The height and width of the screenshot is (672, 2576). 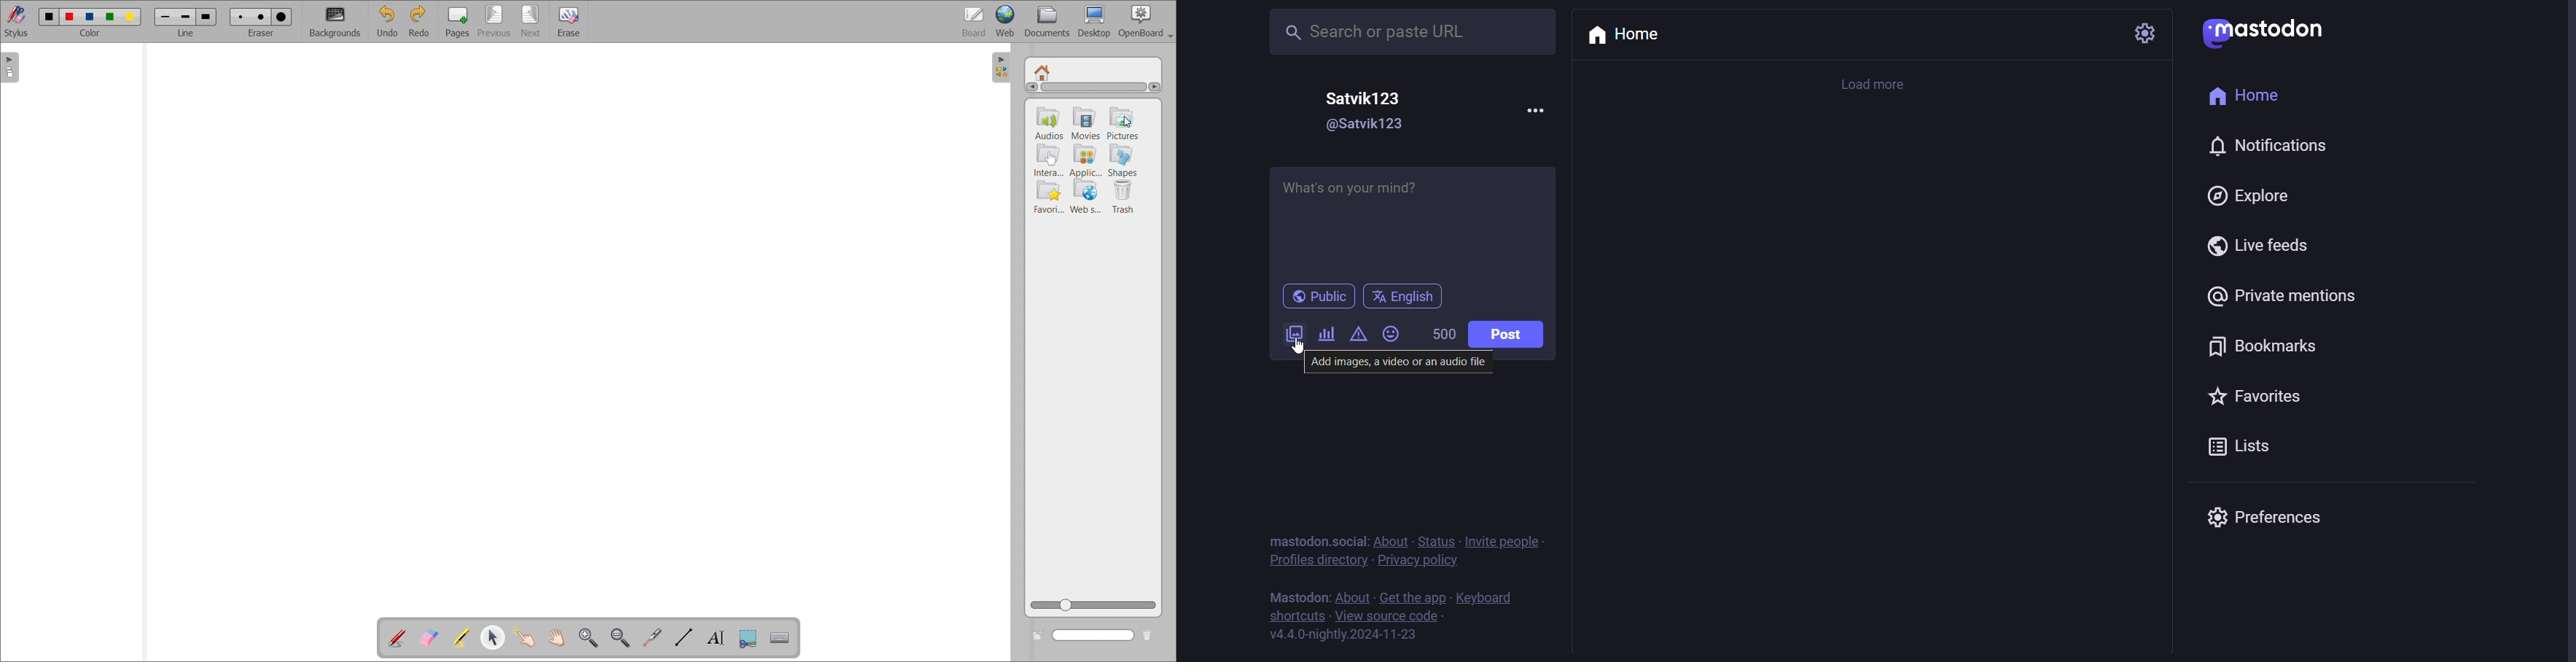 I want to click on about, so click(x=1391, y=541).